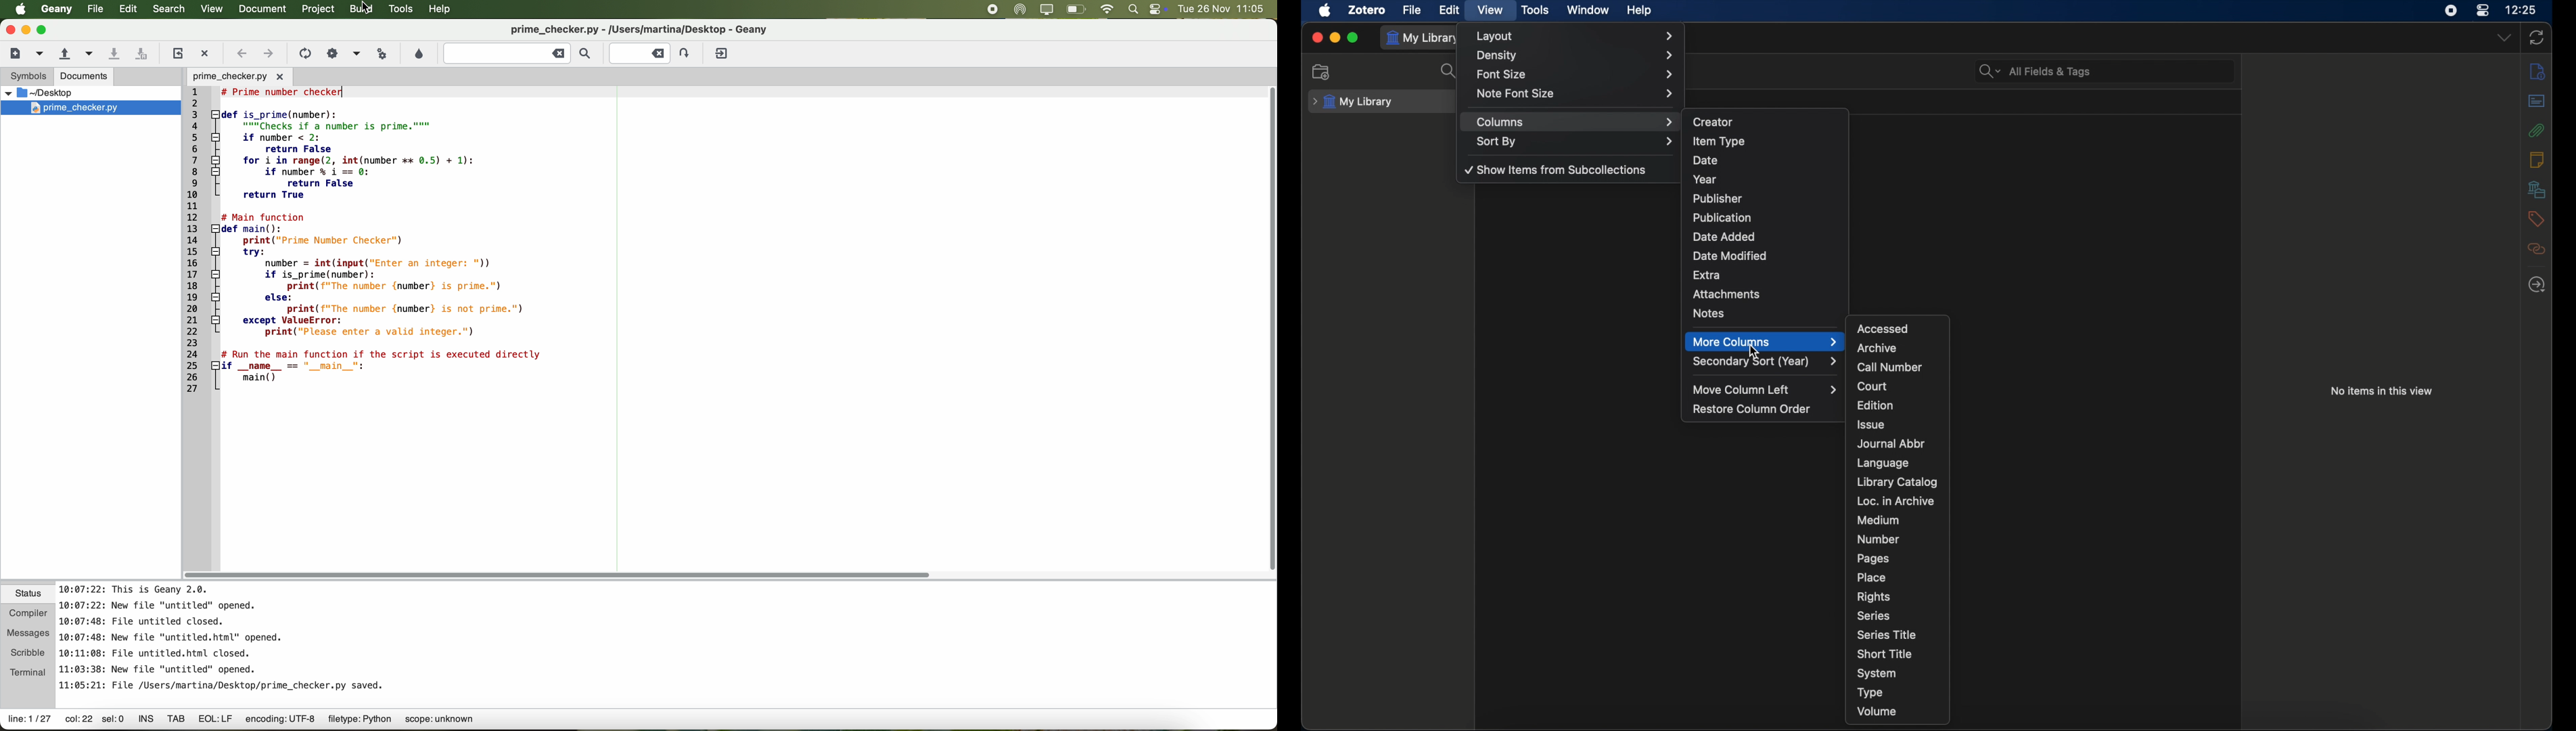 This screenshot has height=756, width=2576. Describe the element at coordinates (1870, 693) in the screenshot. I see `type` at that location.